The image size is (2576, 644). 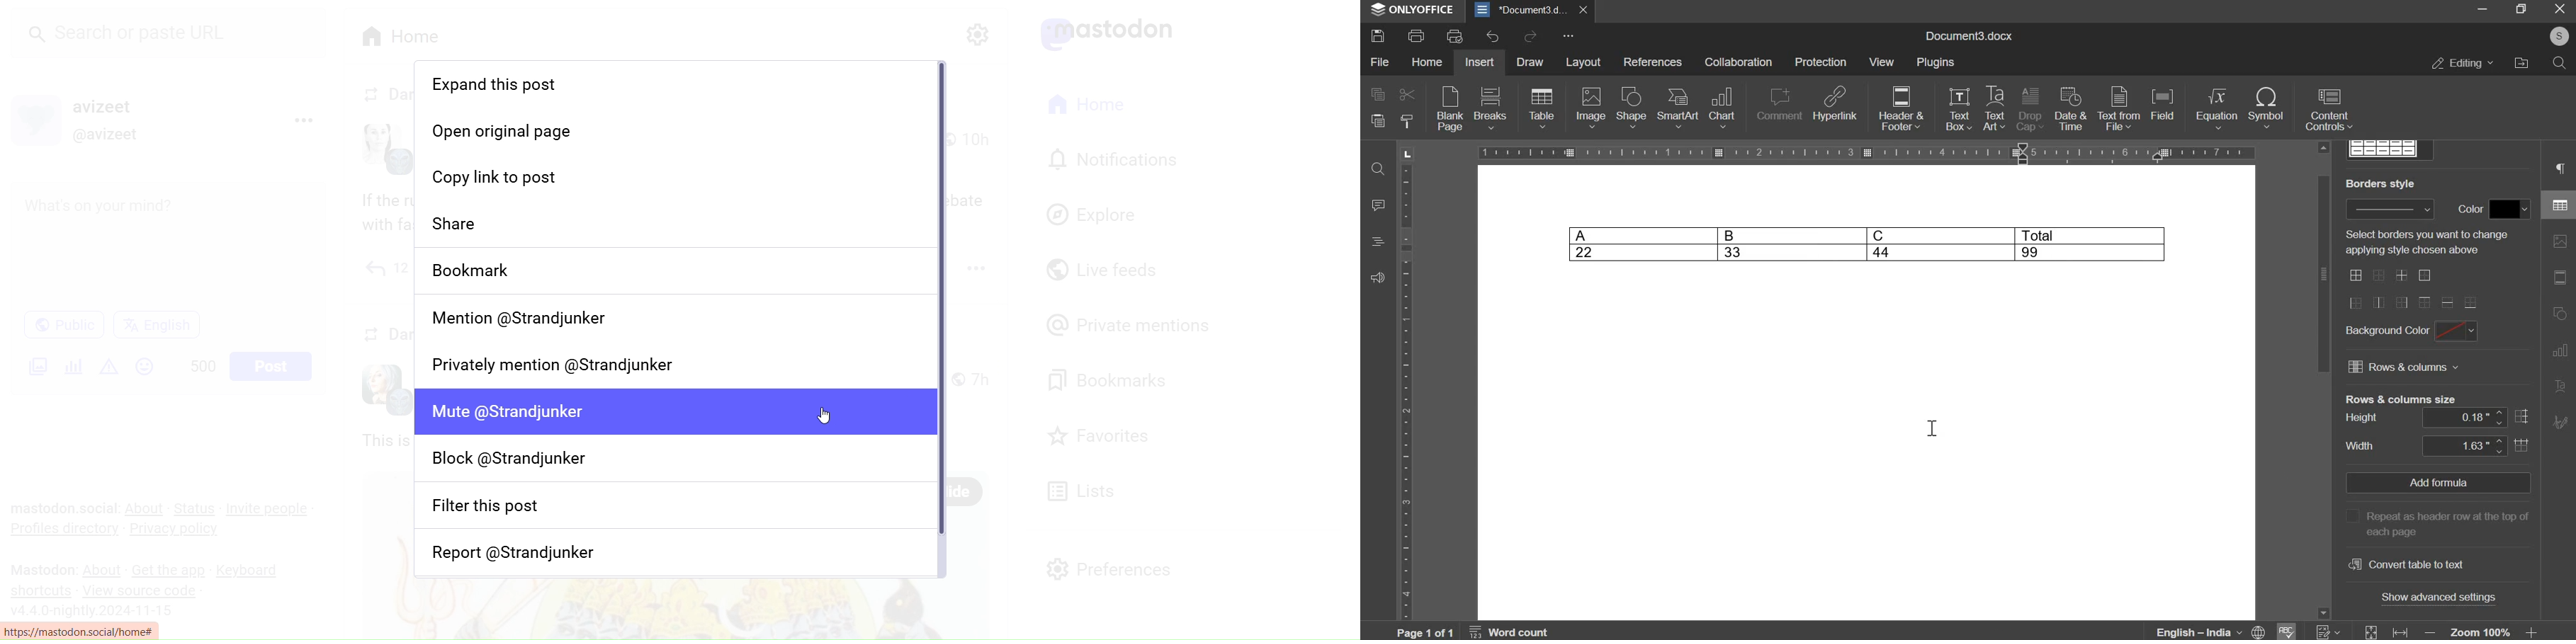 What do you see at coordinates (2215, 109) in the screenshot?
I see `equation` at bounding box center [2215, 109].